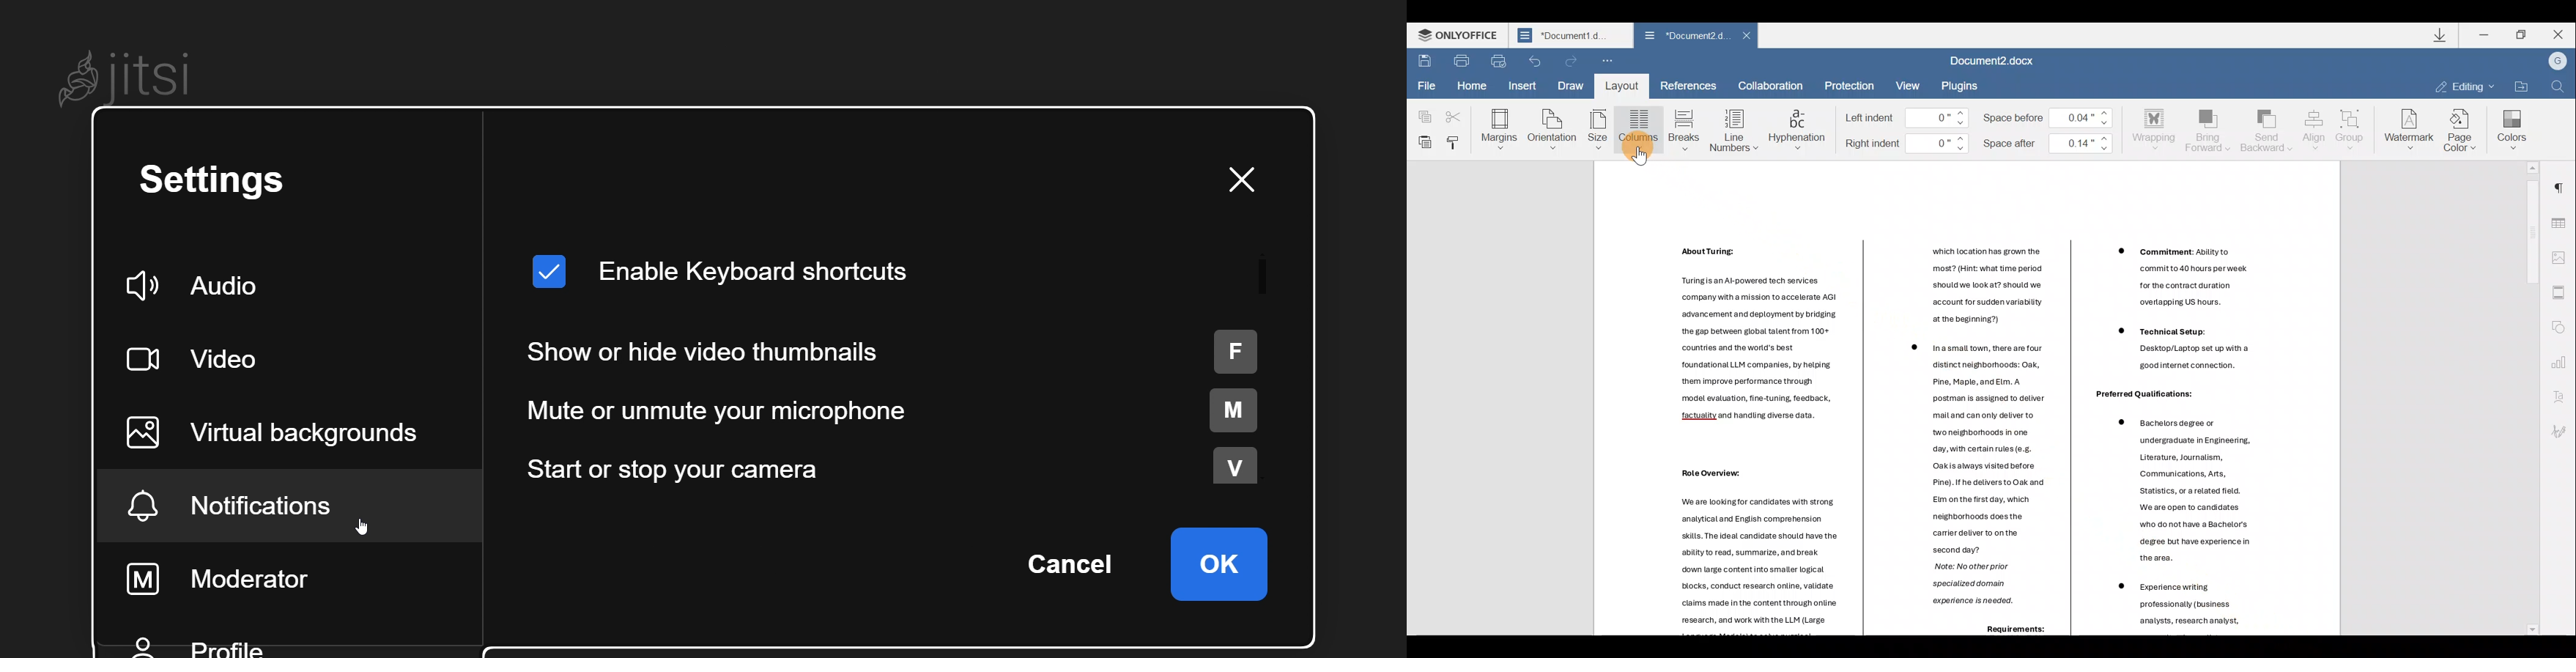 The image size is (2576, 672). Describe the element at coordinates (2559, 34) in the screenshot. I see `Close` at that location.